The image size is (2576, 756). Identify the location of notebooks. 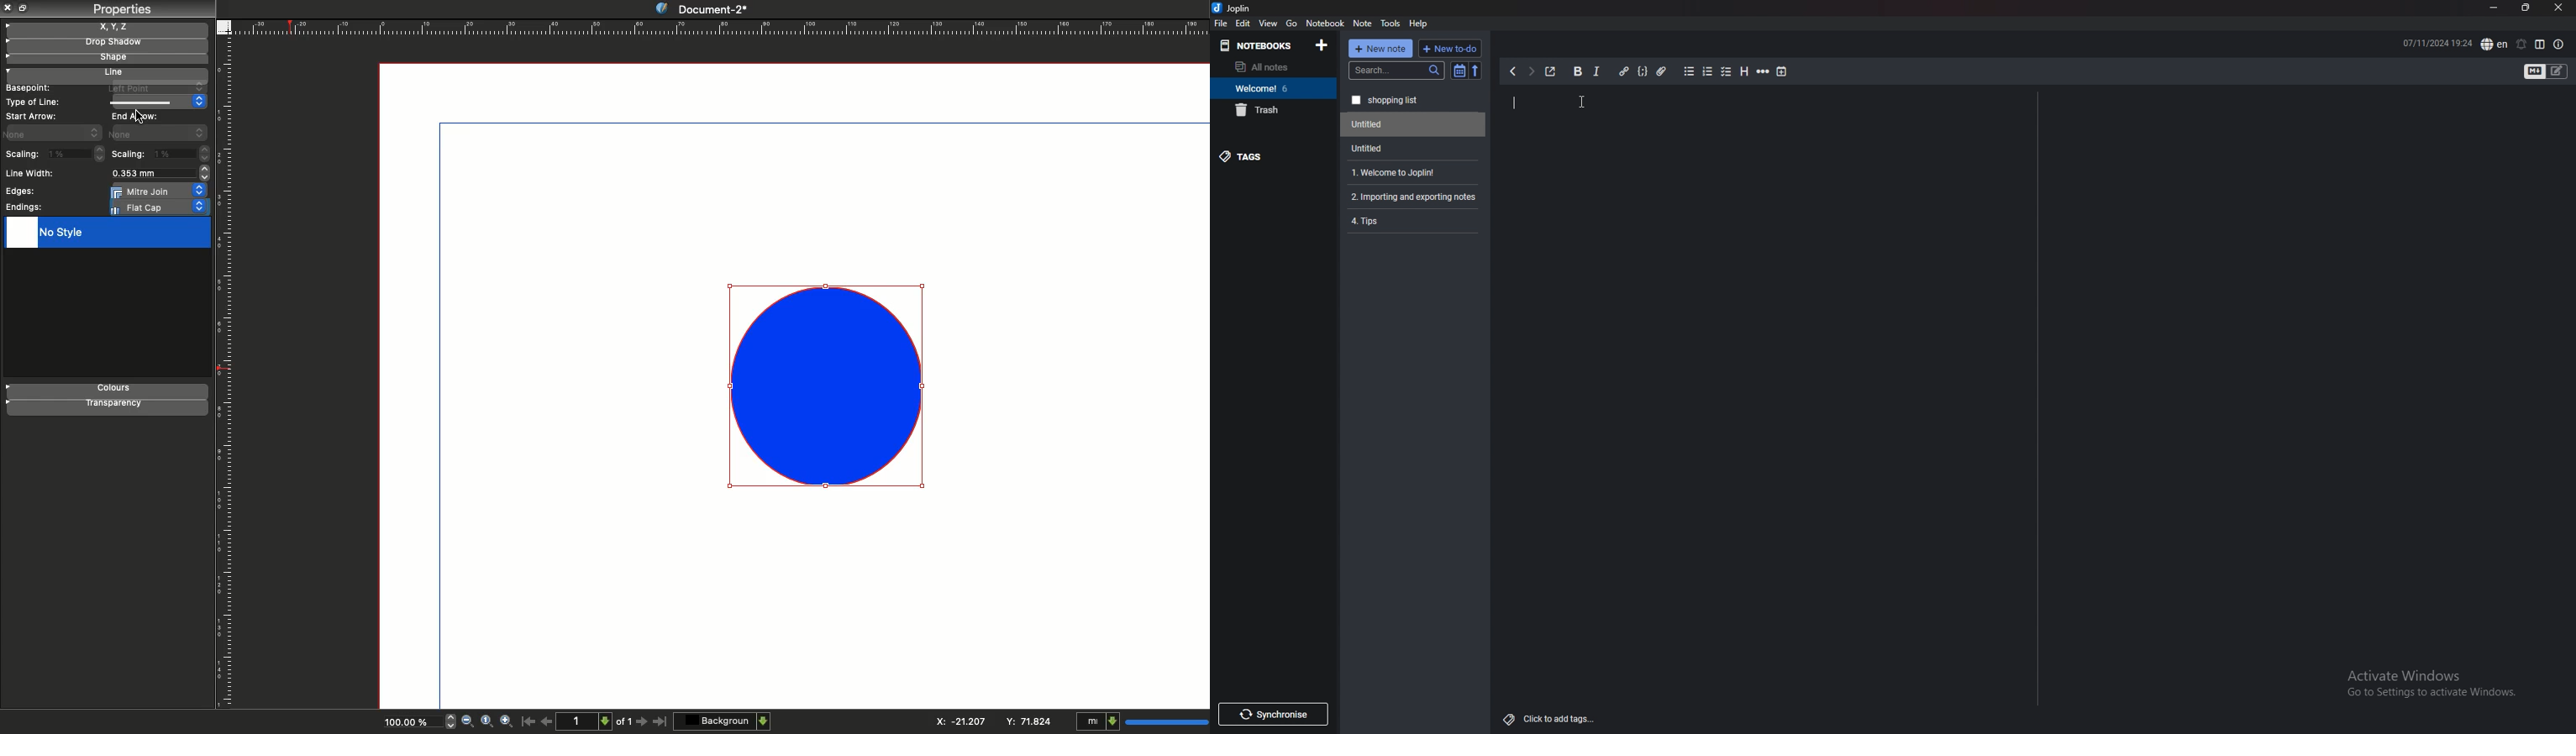
(1260, 45).